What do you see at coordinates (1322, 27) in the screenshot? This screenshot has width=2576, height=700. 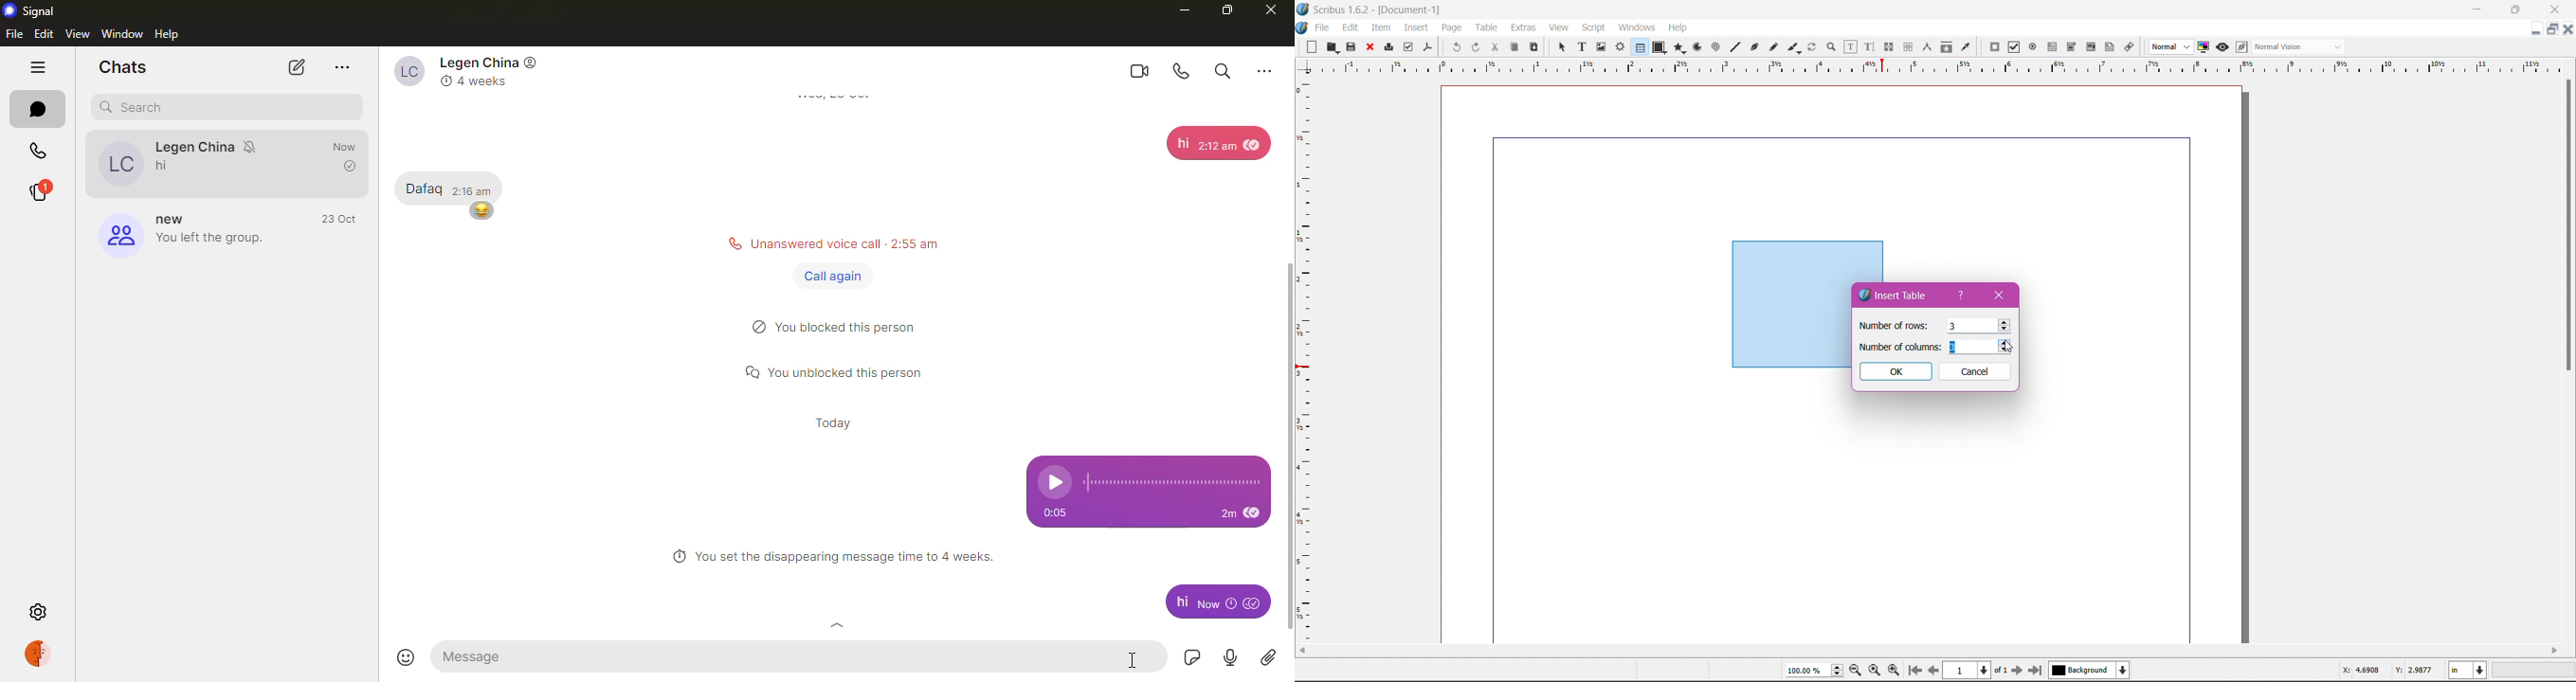 I see `File` at bounding box center [1322, 27].